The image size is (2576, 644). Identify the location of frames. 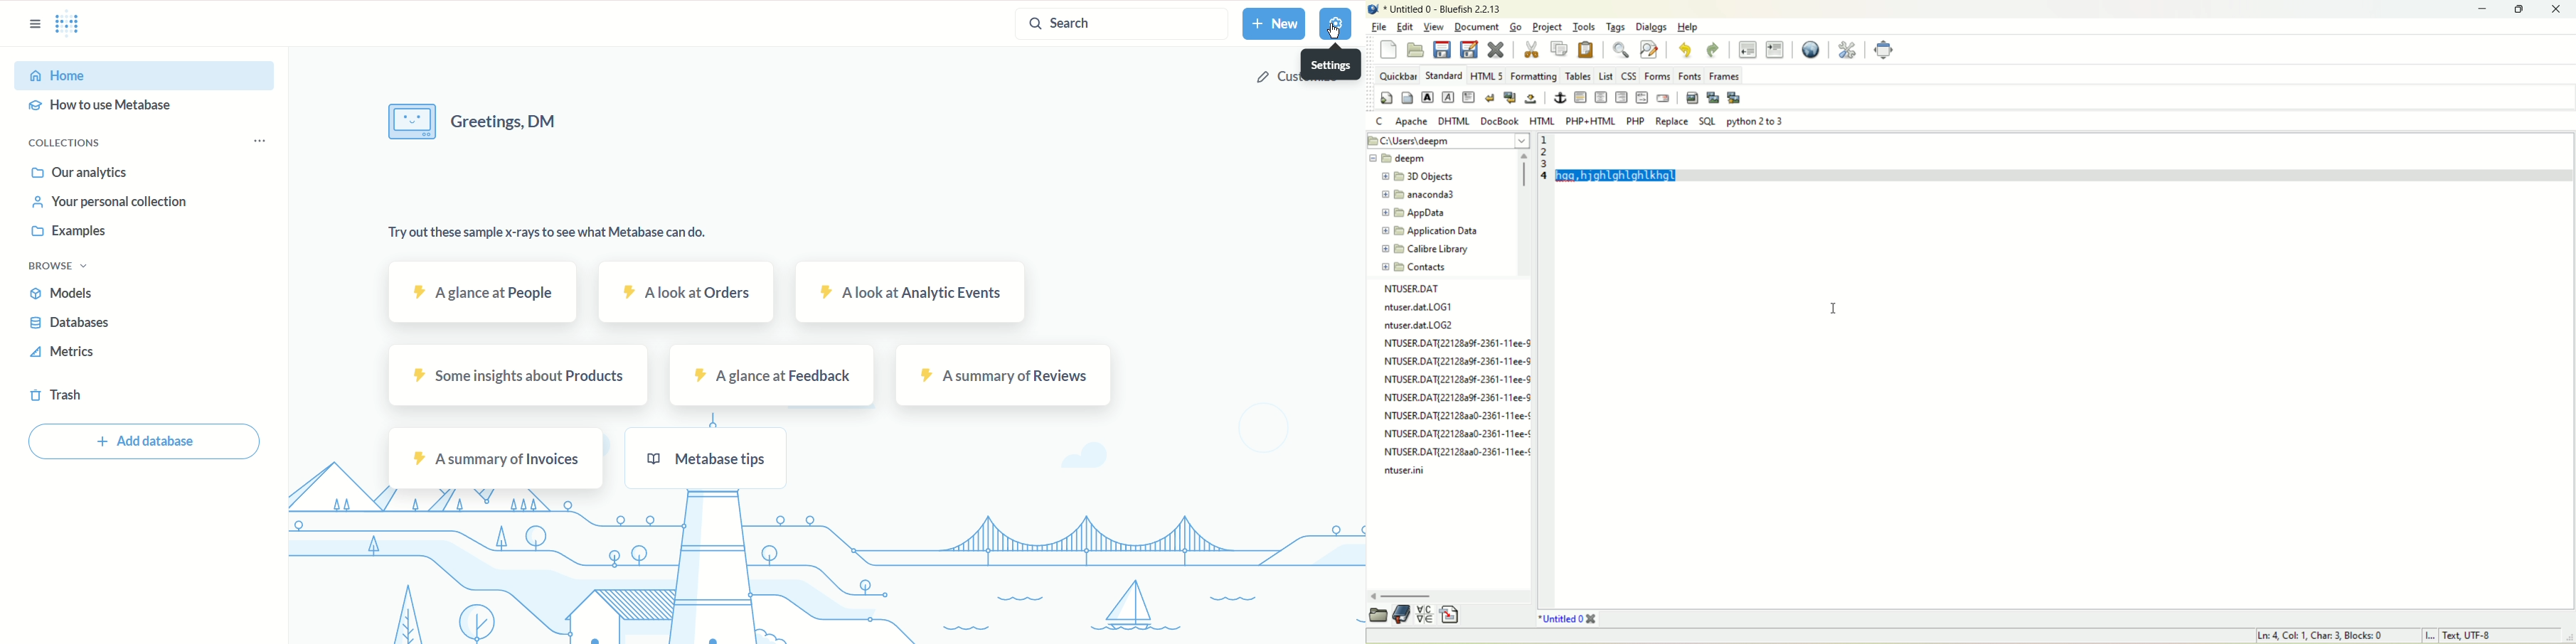
(1724, 76).